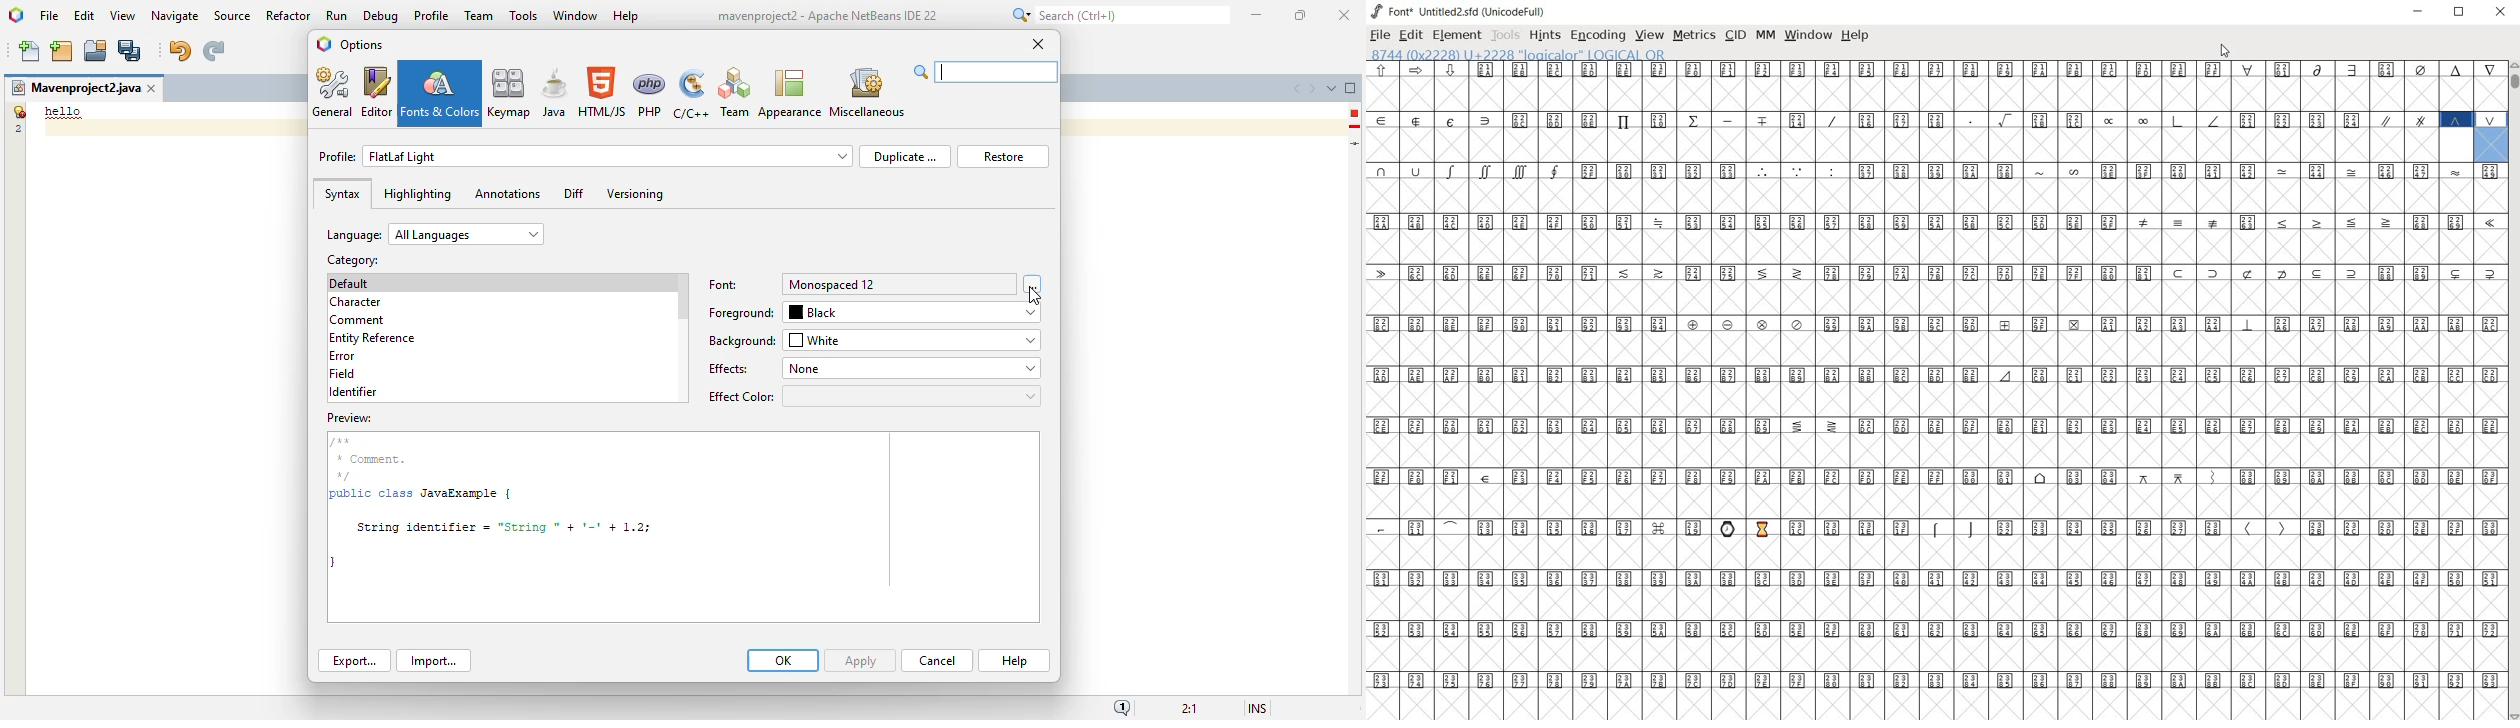 The image size is (2520, 728). I want to click on save all, so click(130, 51).